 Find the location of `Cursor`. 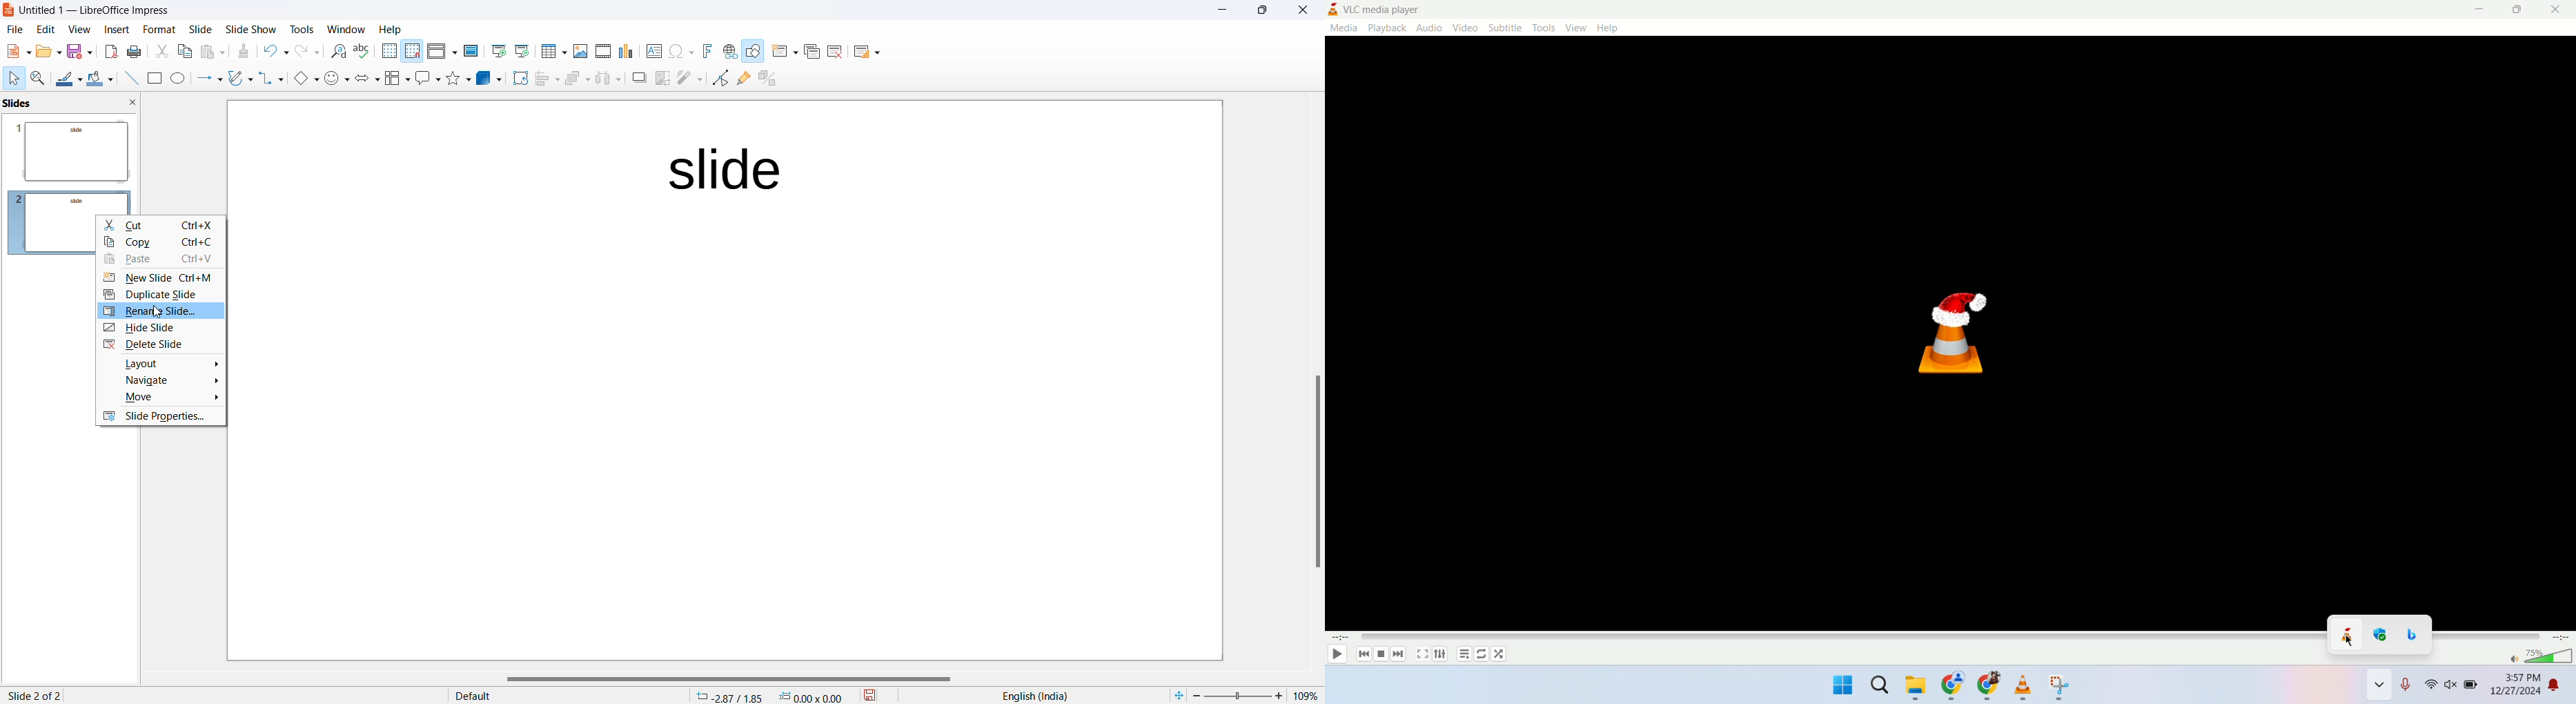

Cursor is located at coordinates (14, 78).